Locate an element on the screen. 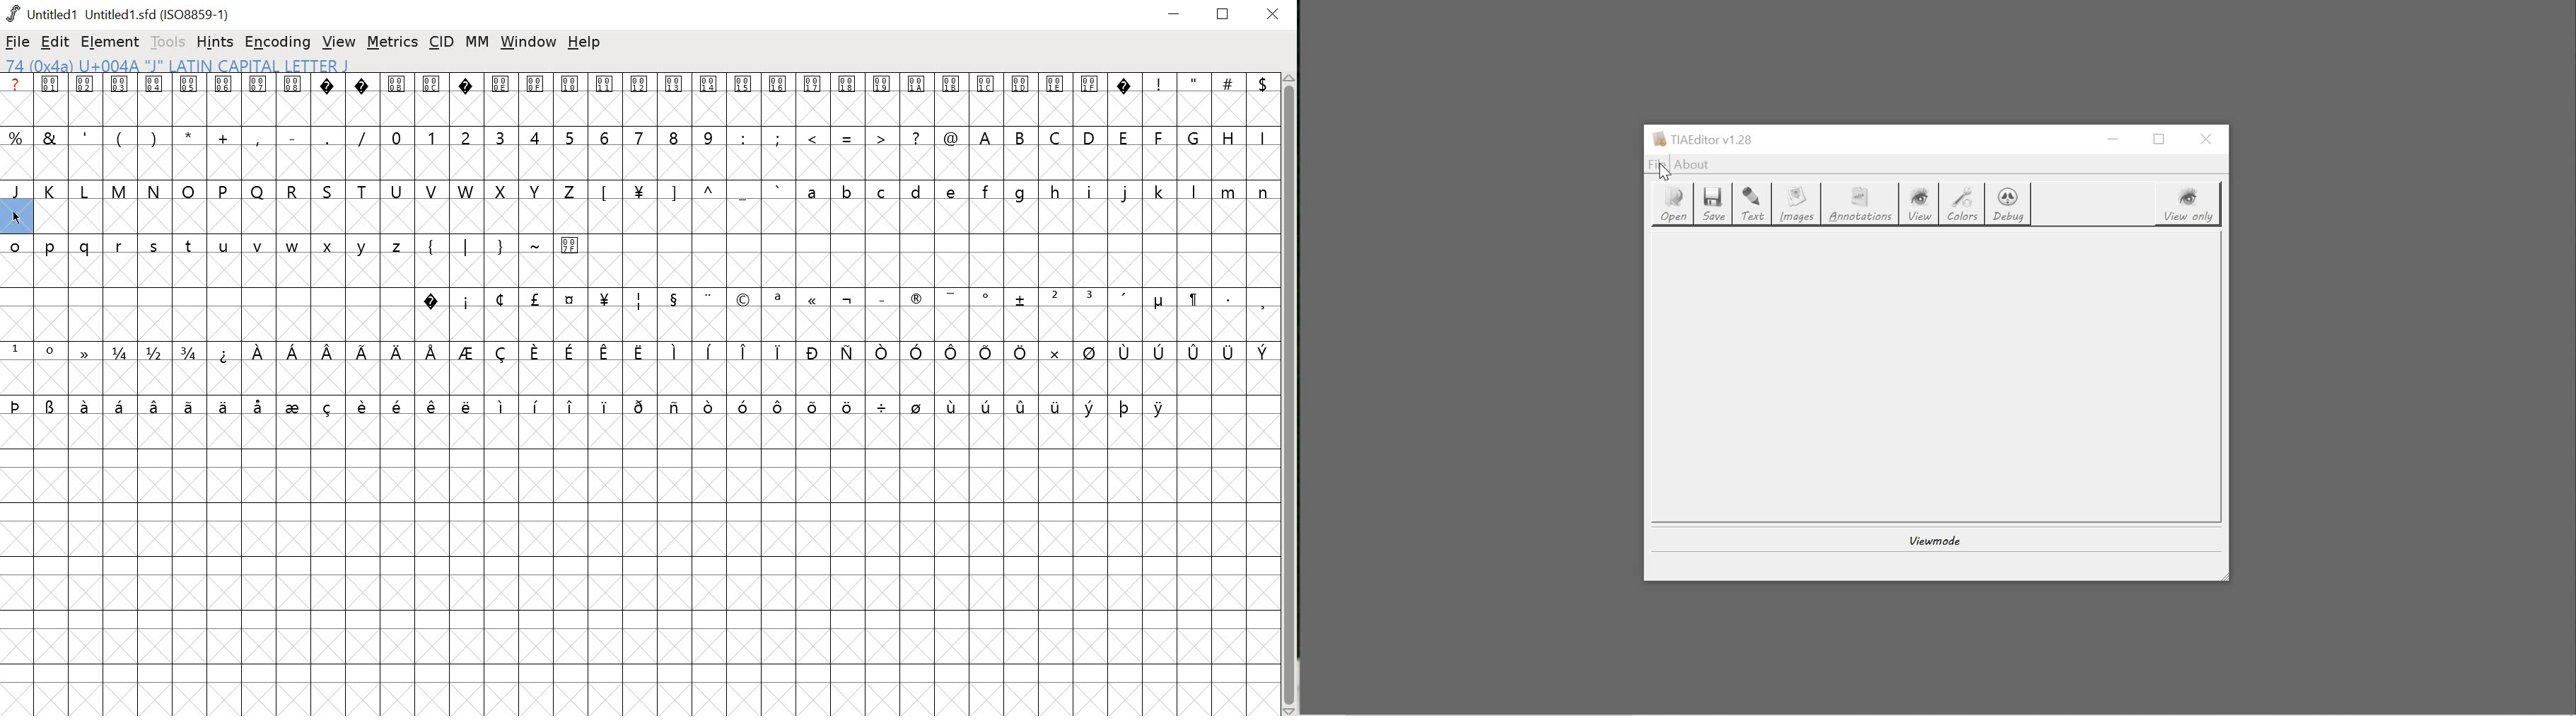 The image size is (2576, 728). Cursor is located at coordinates (16, 216).